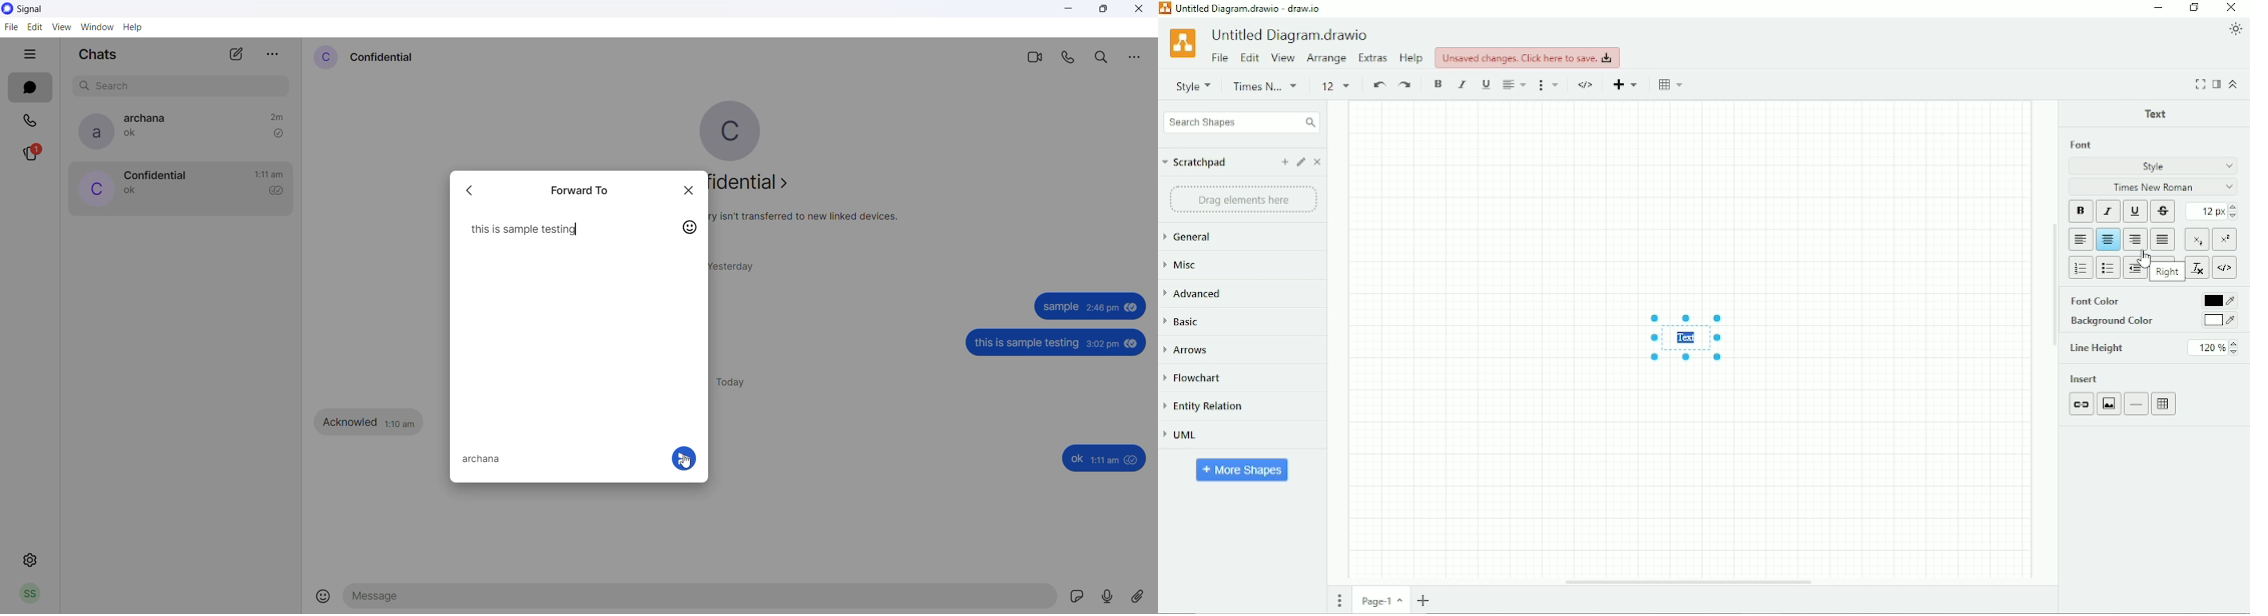 Image resolution: width=2268 pixels, height=616 pixels. Describe the element at coordinates (38, 154) in the screenshot. I see `stories` at that location.